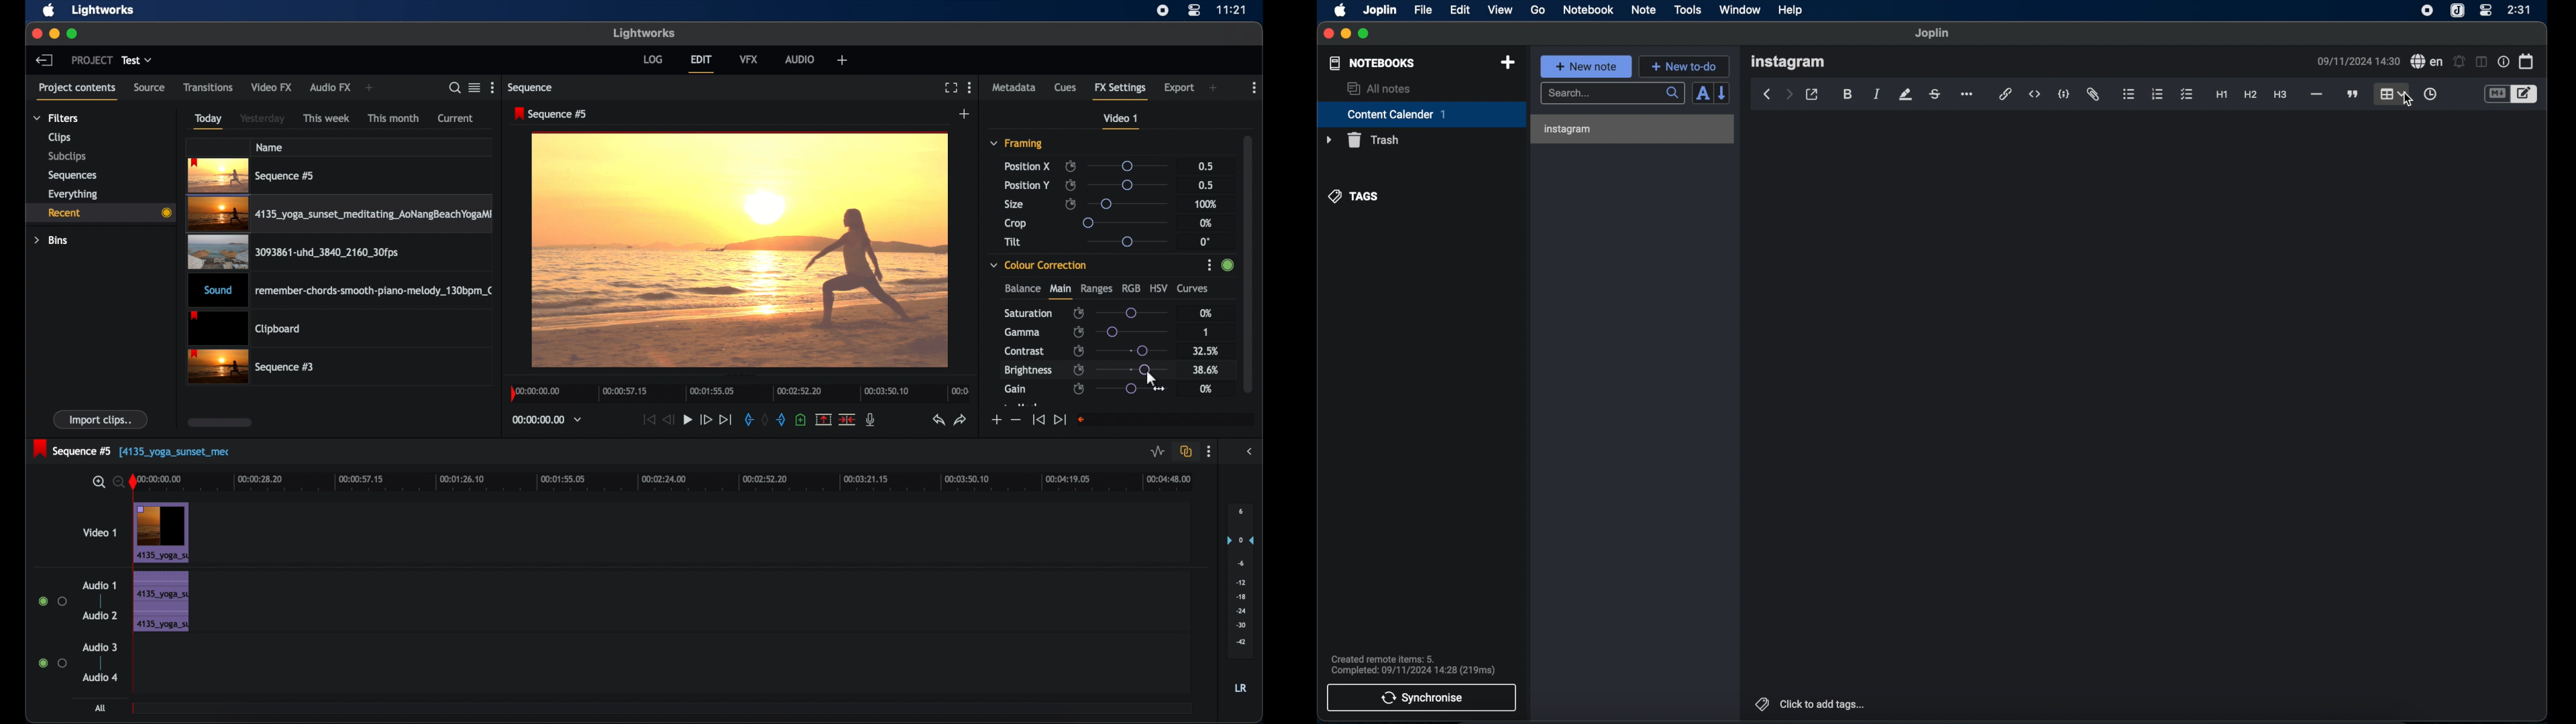 The width and height of the screenshot is (2576, 728). What do you see at coordinates (1788, 95) in the screenshot?
I see `forward` at bounding box center [1788, 95].